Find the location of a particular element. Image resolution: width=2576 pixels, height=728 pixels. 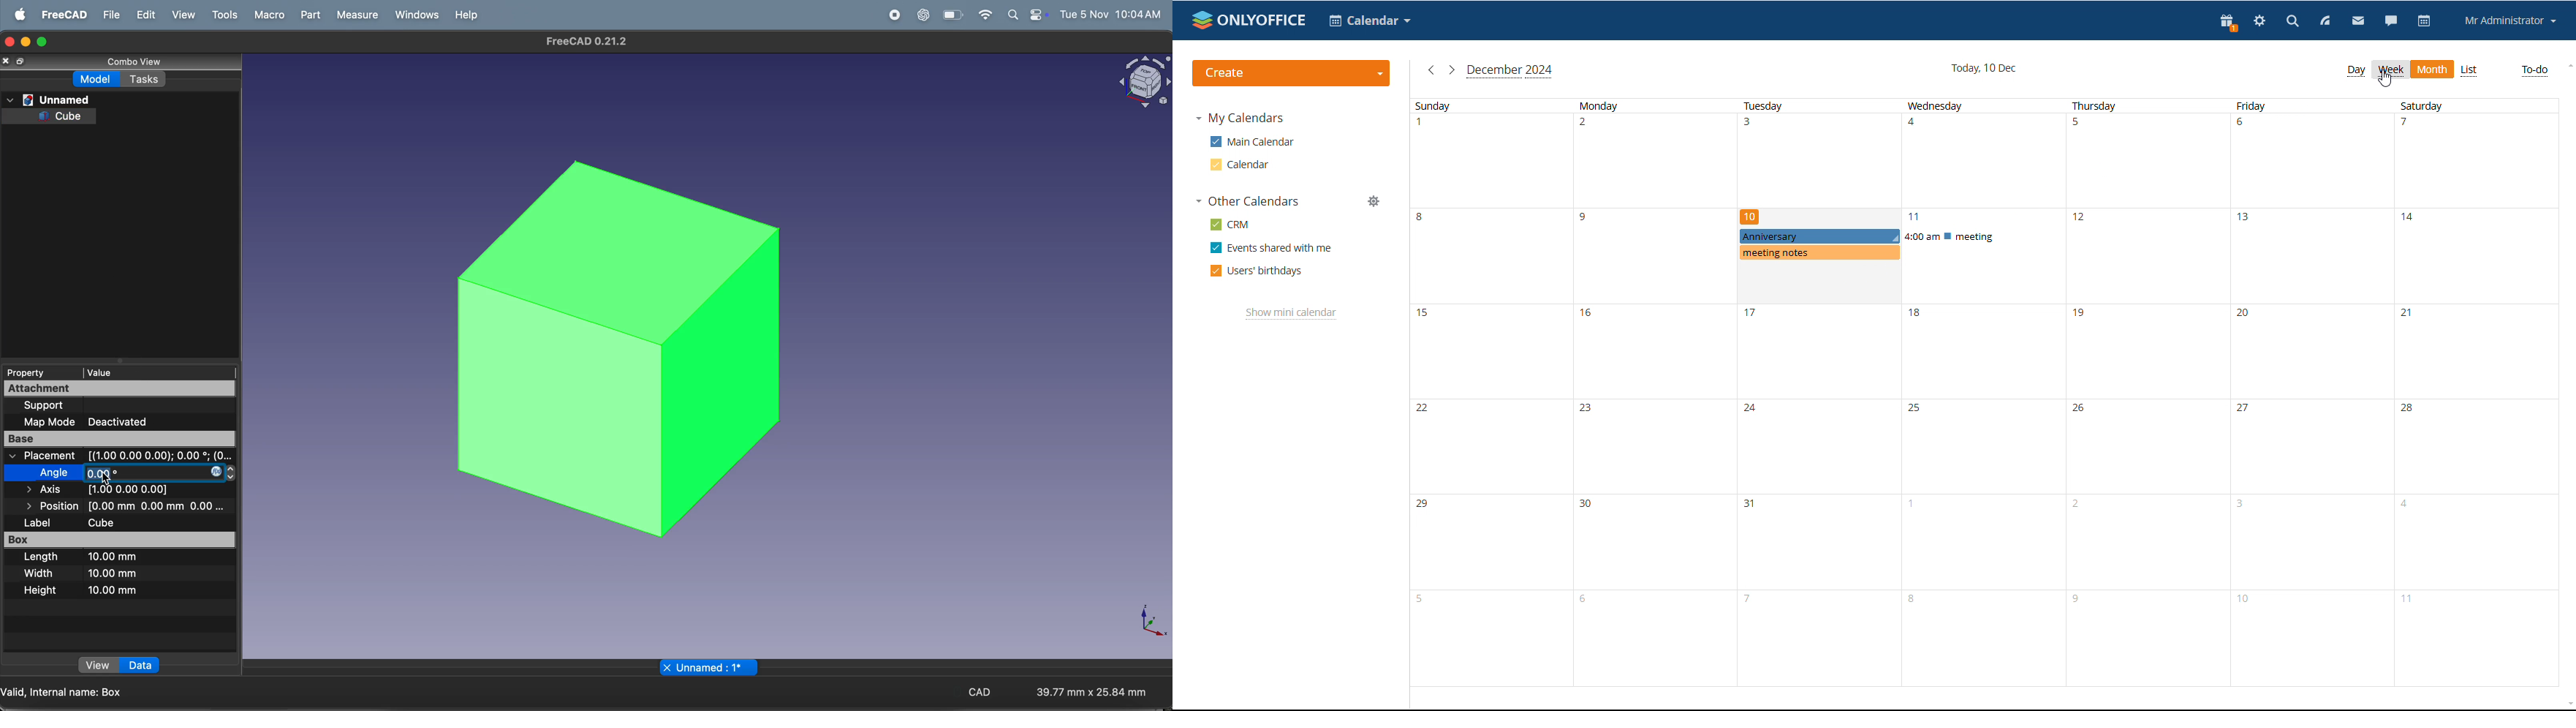

placement is located at coordinates (42, 456).